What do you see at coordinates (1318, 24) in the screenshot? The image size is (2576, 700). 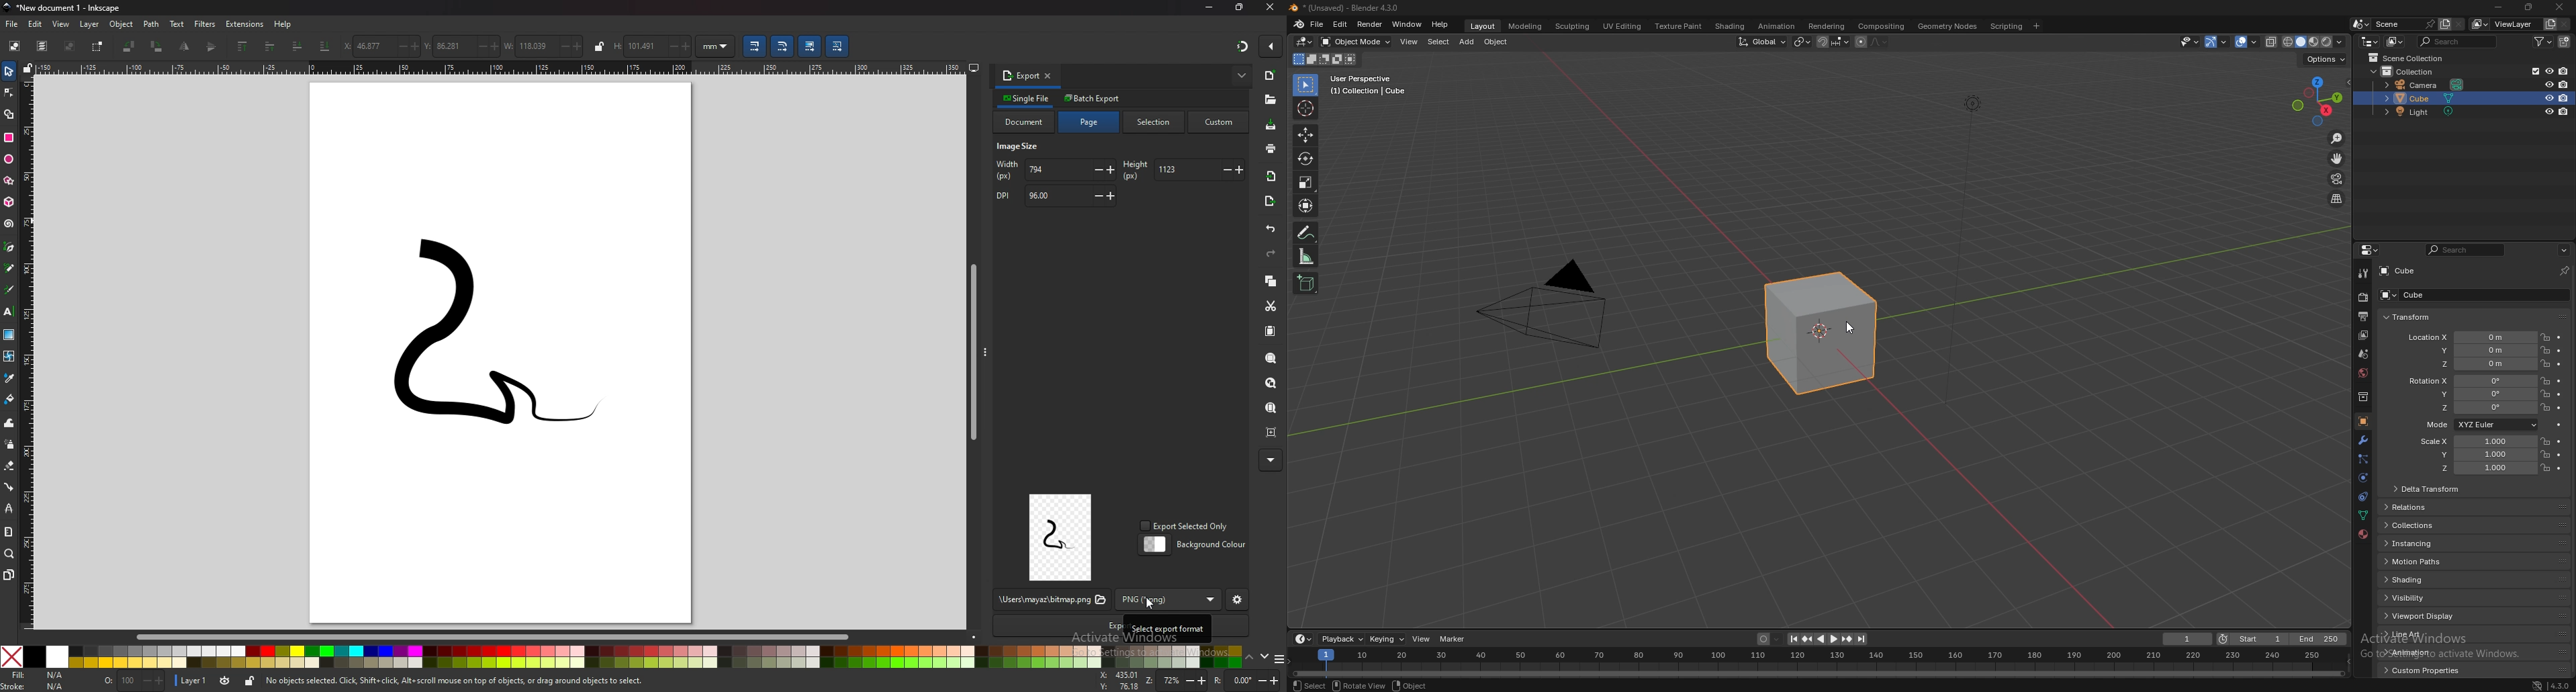 I see `file` at bounding box center [1318, 24].